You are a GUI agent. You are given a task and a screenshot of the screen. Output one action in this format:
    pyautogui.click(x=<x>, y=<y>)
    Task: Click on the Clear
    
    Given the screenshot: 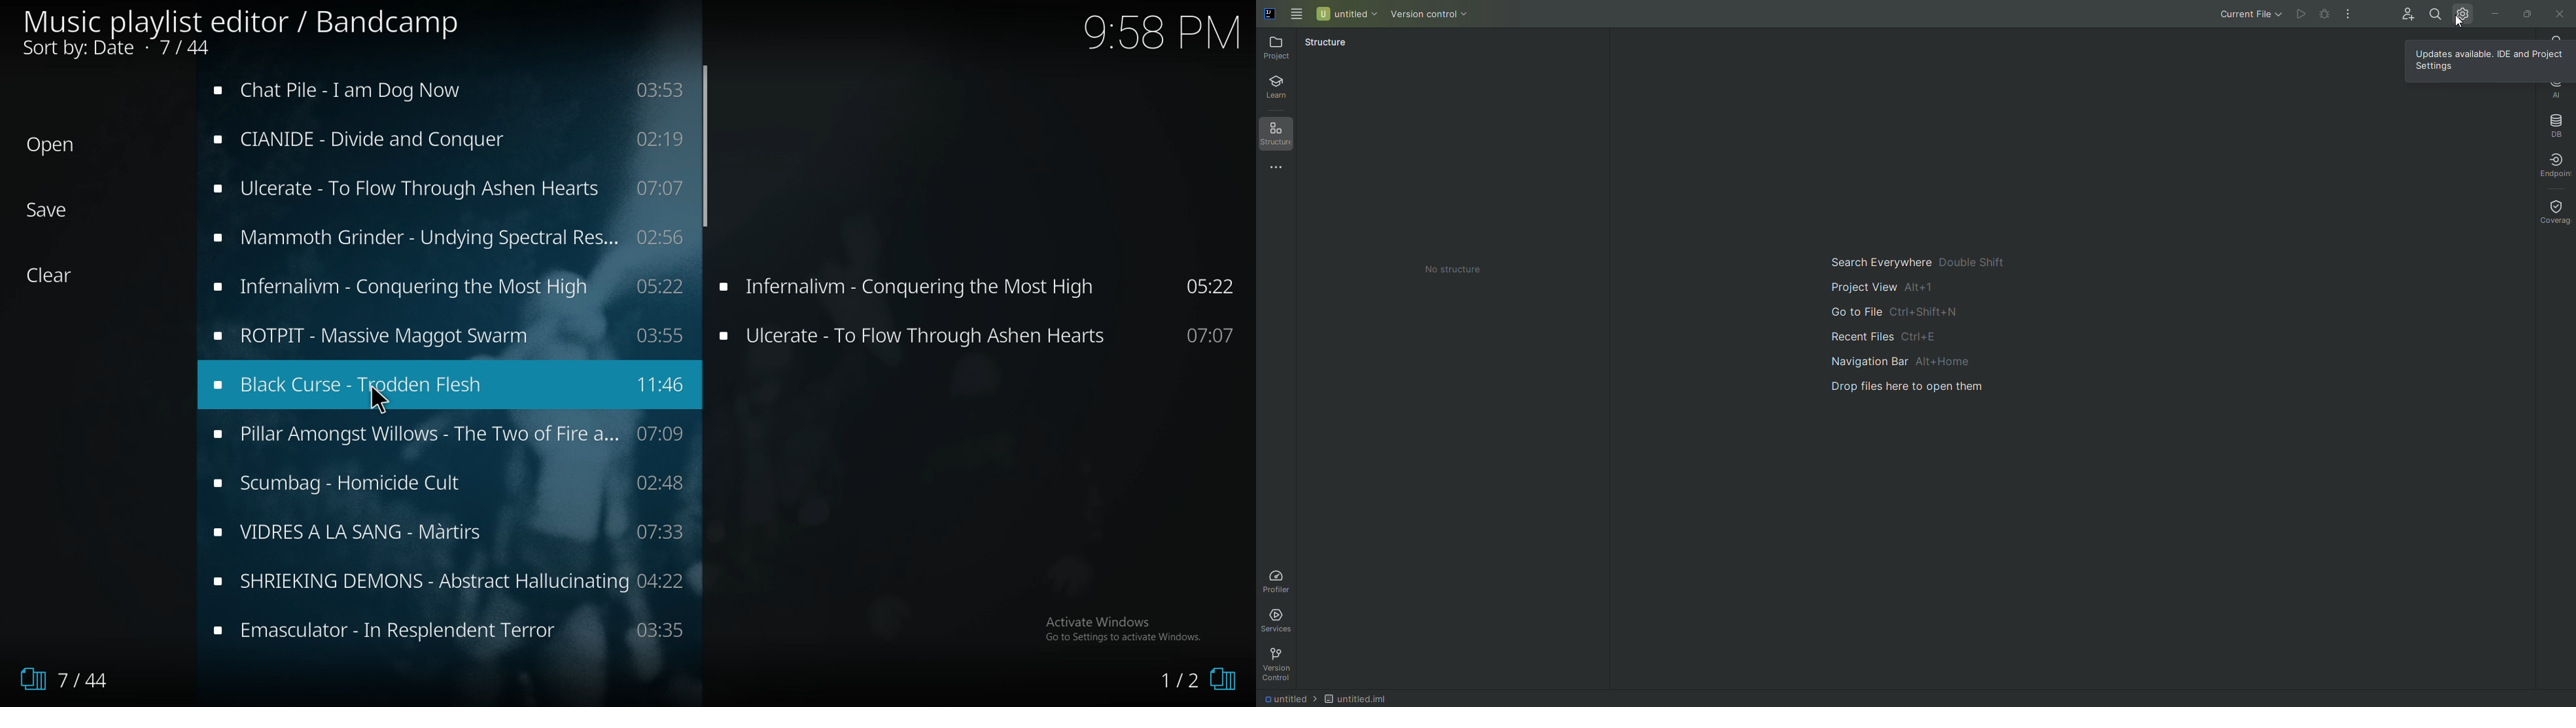 What is the action you would take?
    pyautogui.click(x=57, y=276)
    